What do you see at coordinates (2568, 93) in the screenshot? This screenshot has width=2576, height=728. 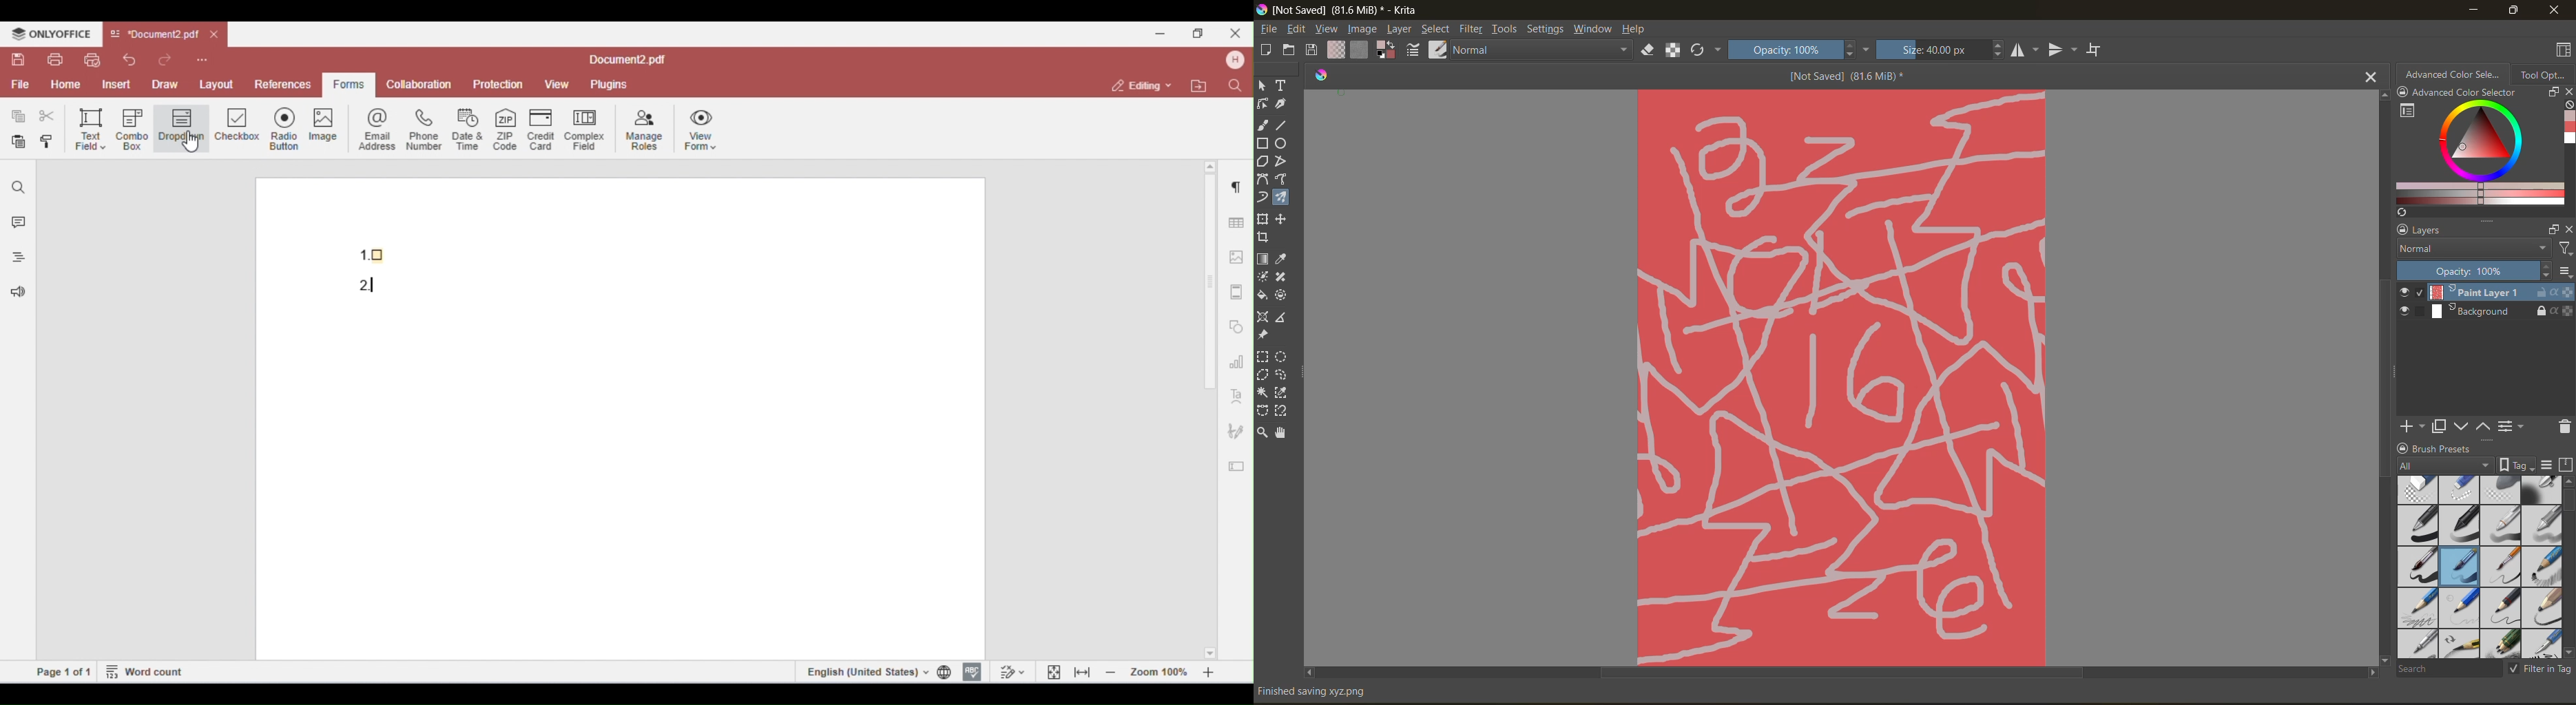 I see `close` at bounding box center [2568, 93].